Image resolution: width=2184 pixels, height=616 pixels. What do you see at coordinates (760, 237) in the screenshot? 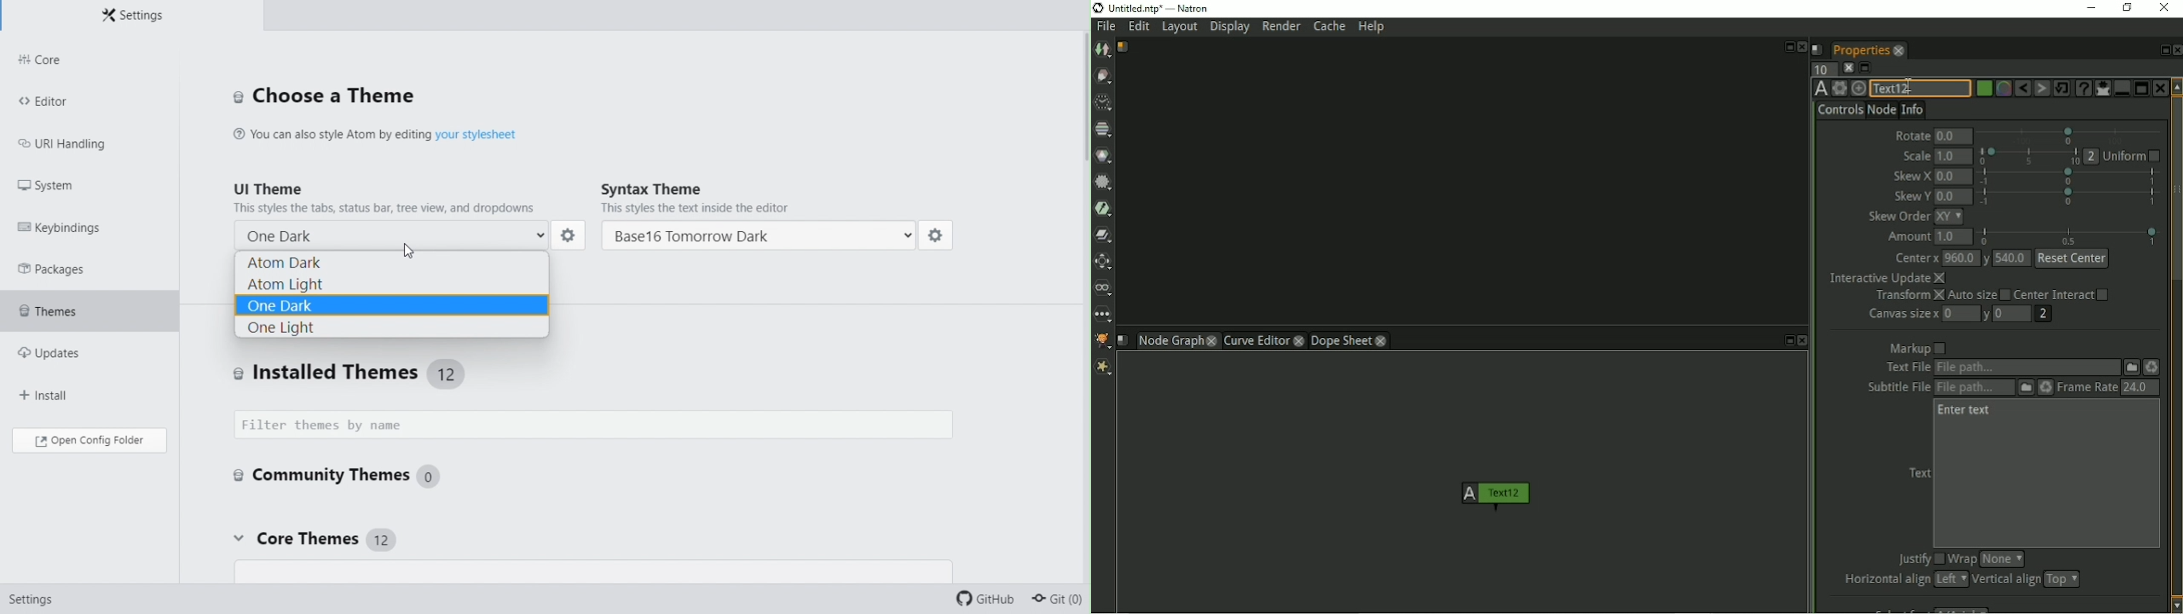
I see `base16 tommorrow dark` at bounding box center [760, 237].